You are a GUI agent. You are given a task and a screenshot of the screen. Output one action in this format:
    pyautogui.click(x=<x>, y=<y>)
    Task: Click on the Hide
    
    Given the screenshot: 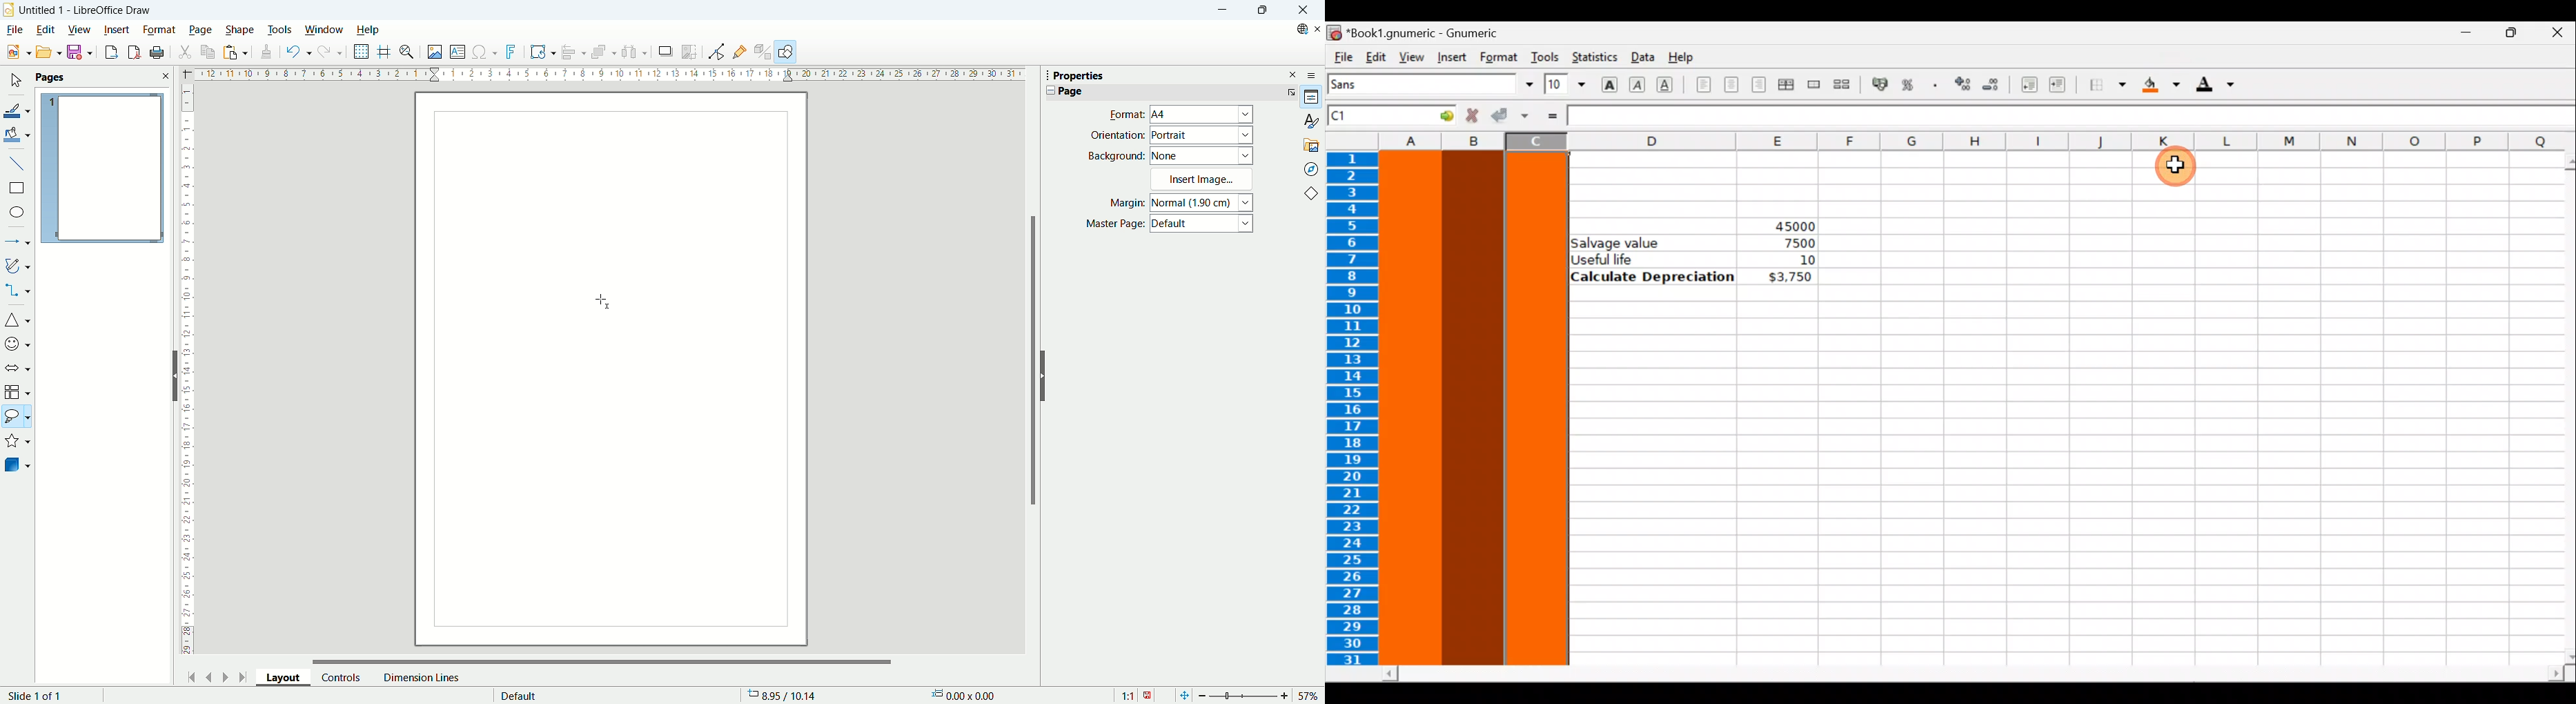 What is the action you would take?
    pyautogui.click(x=1046, y=375)
    